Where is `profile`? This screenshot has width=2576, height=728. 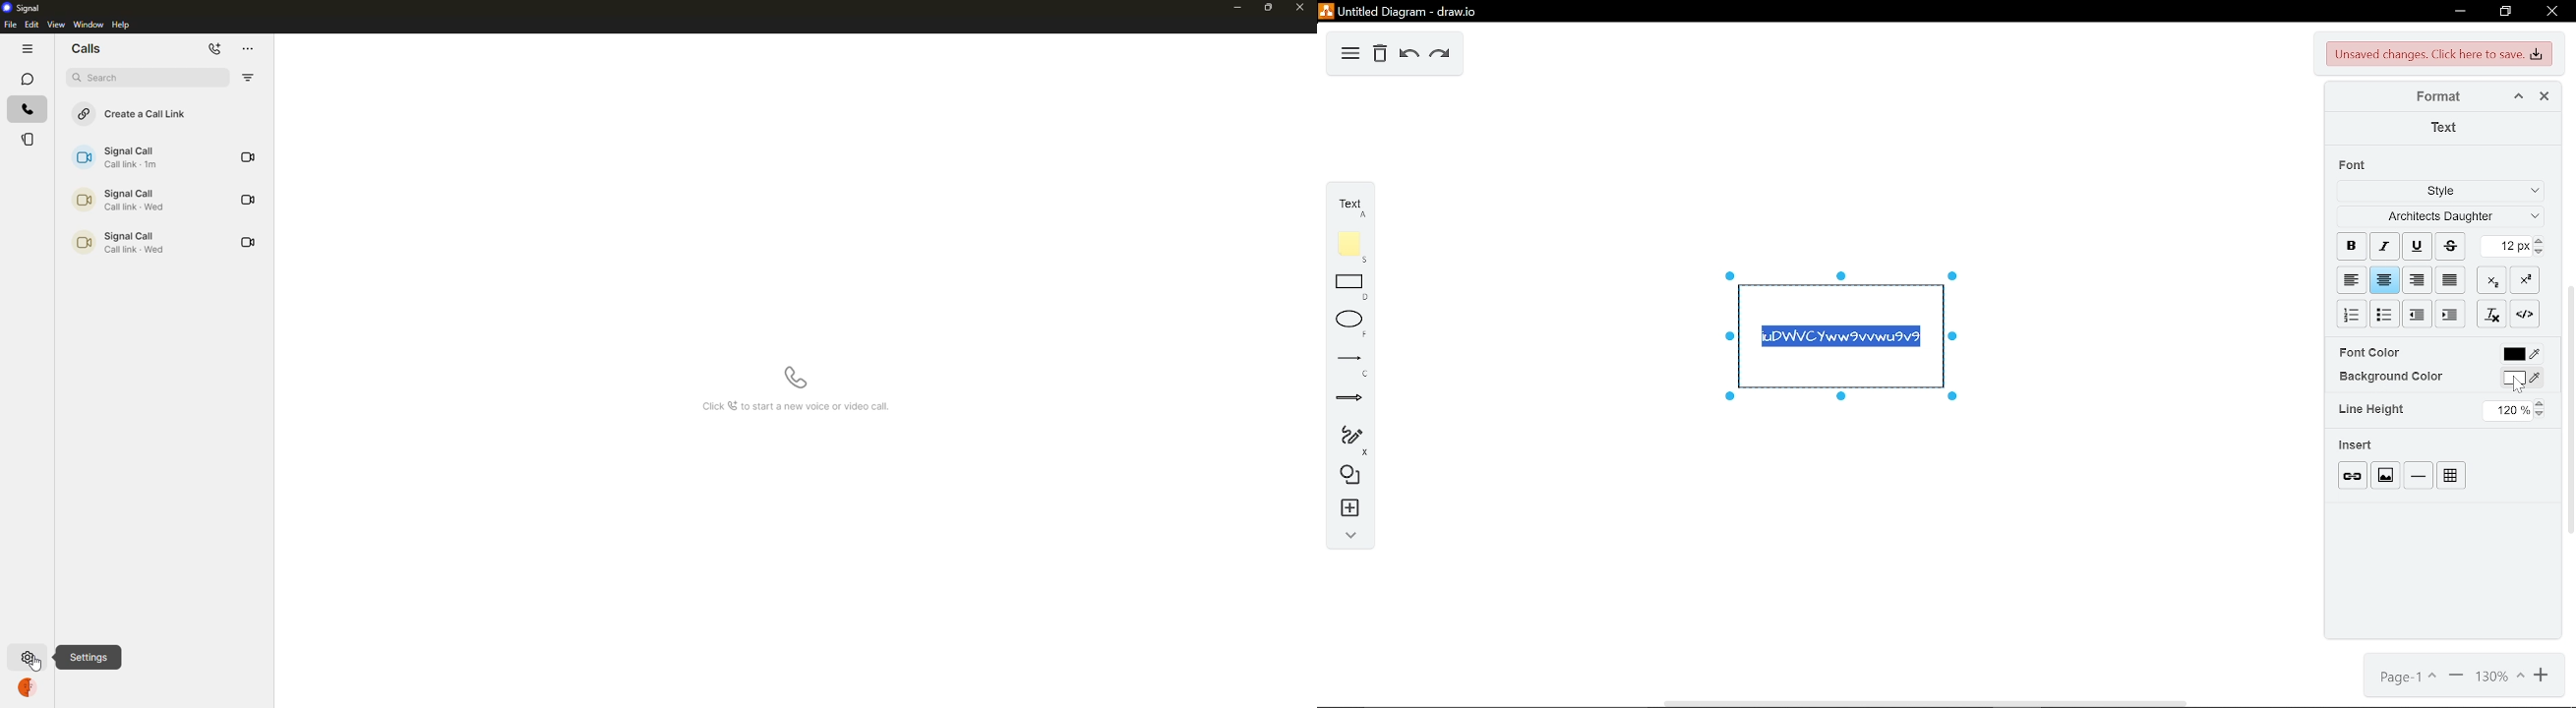
profile is located at coordinates (27, 689).